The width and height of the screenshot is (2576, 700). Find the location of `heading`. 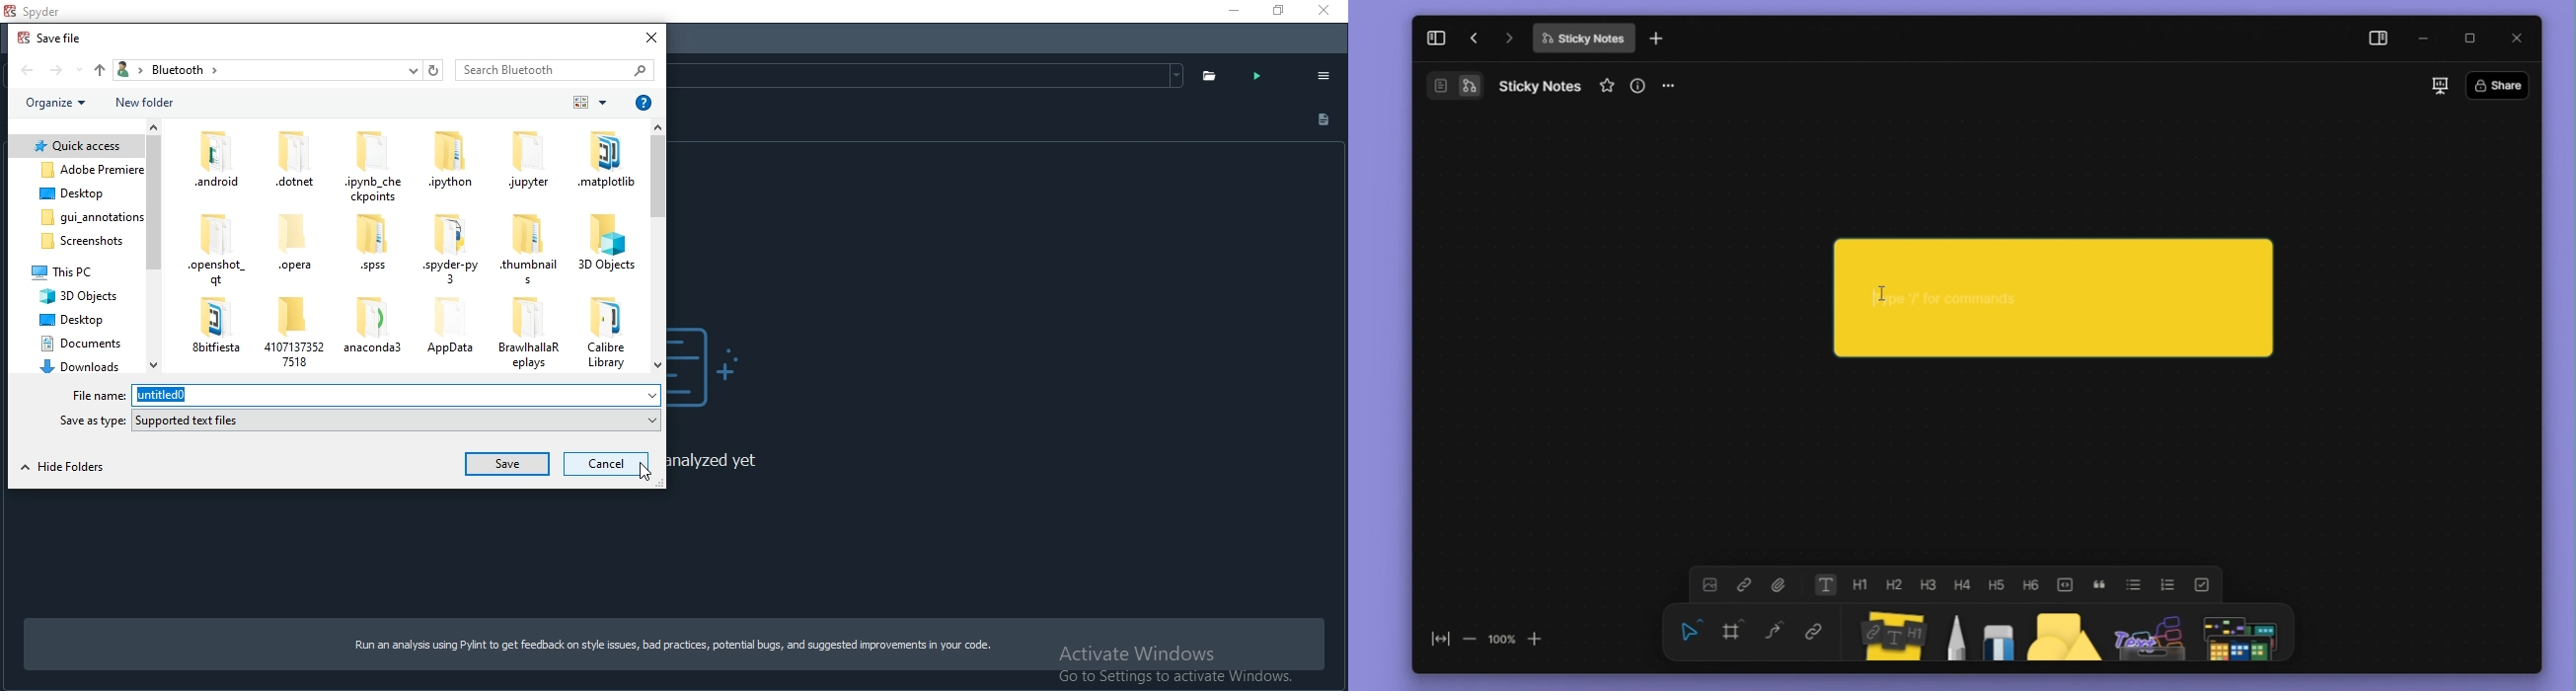

heading is located at coordinates (1964, 584).